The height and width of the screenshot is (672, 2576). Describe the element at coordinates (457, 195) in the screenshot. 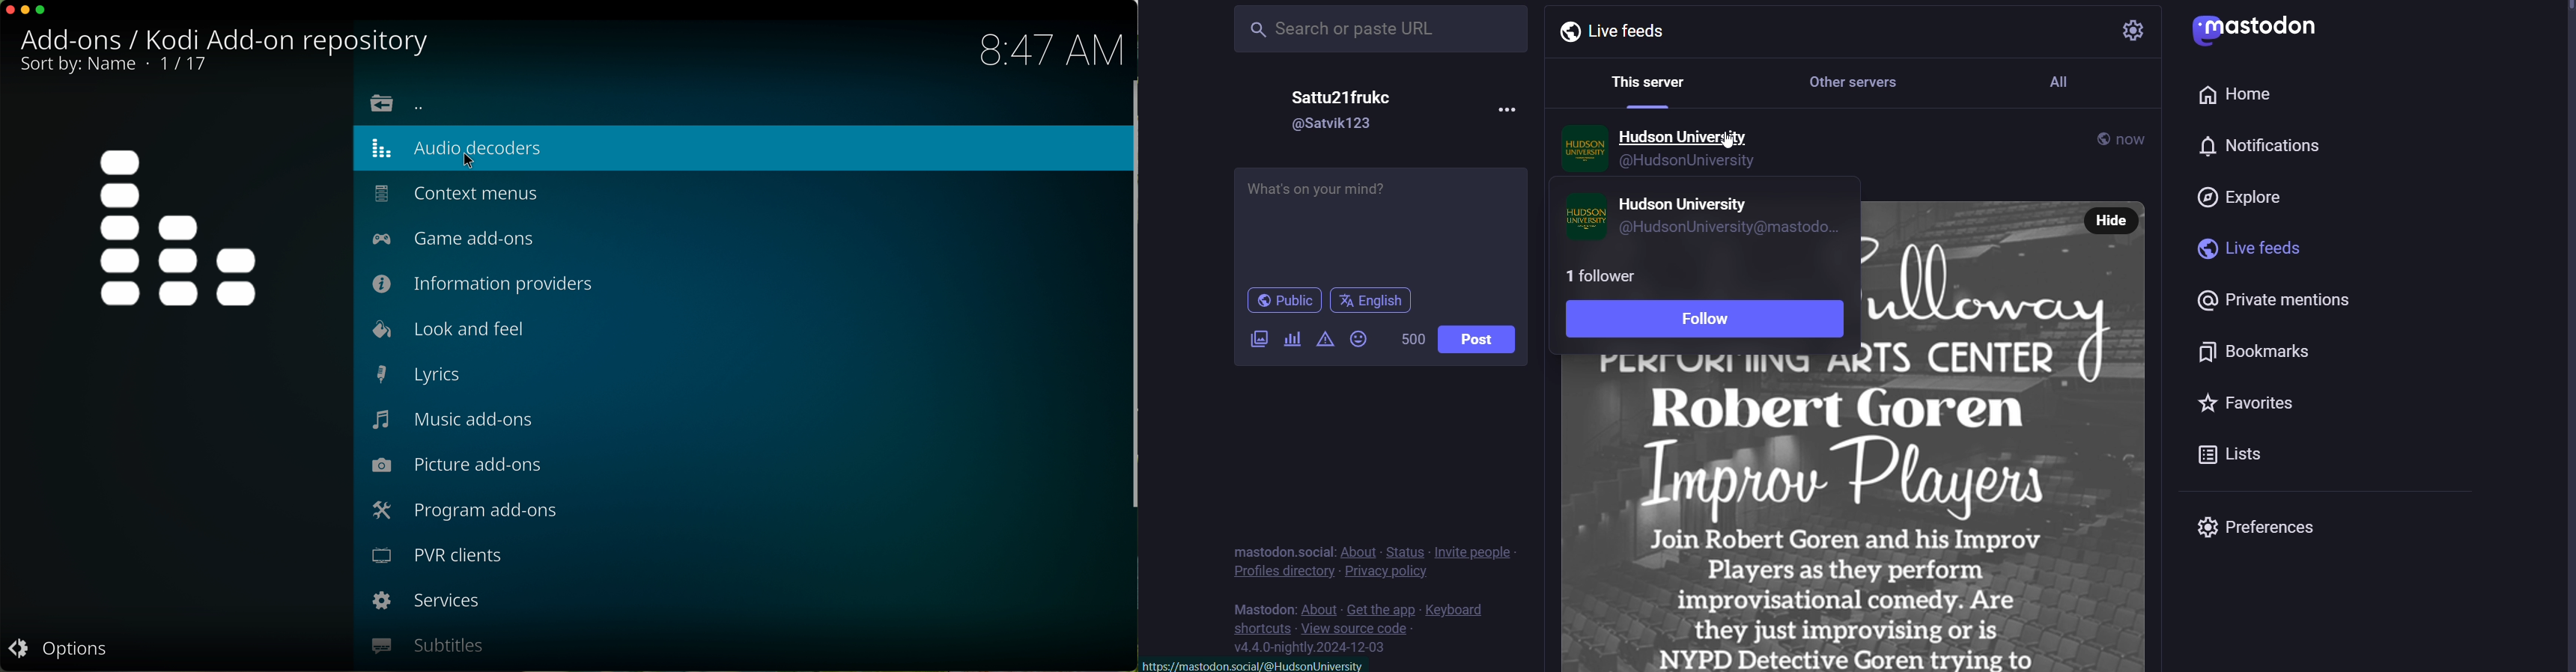

I see `context menus` at that location.